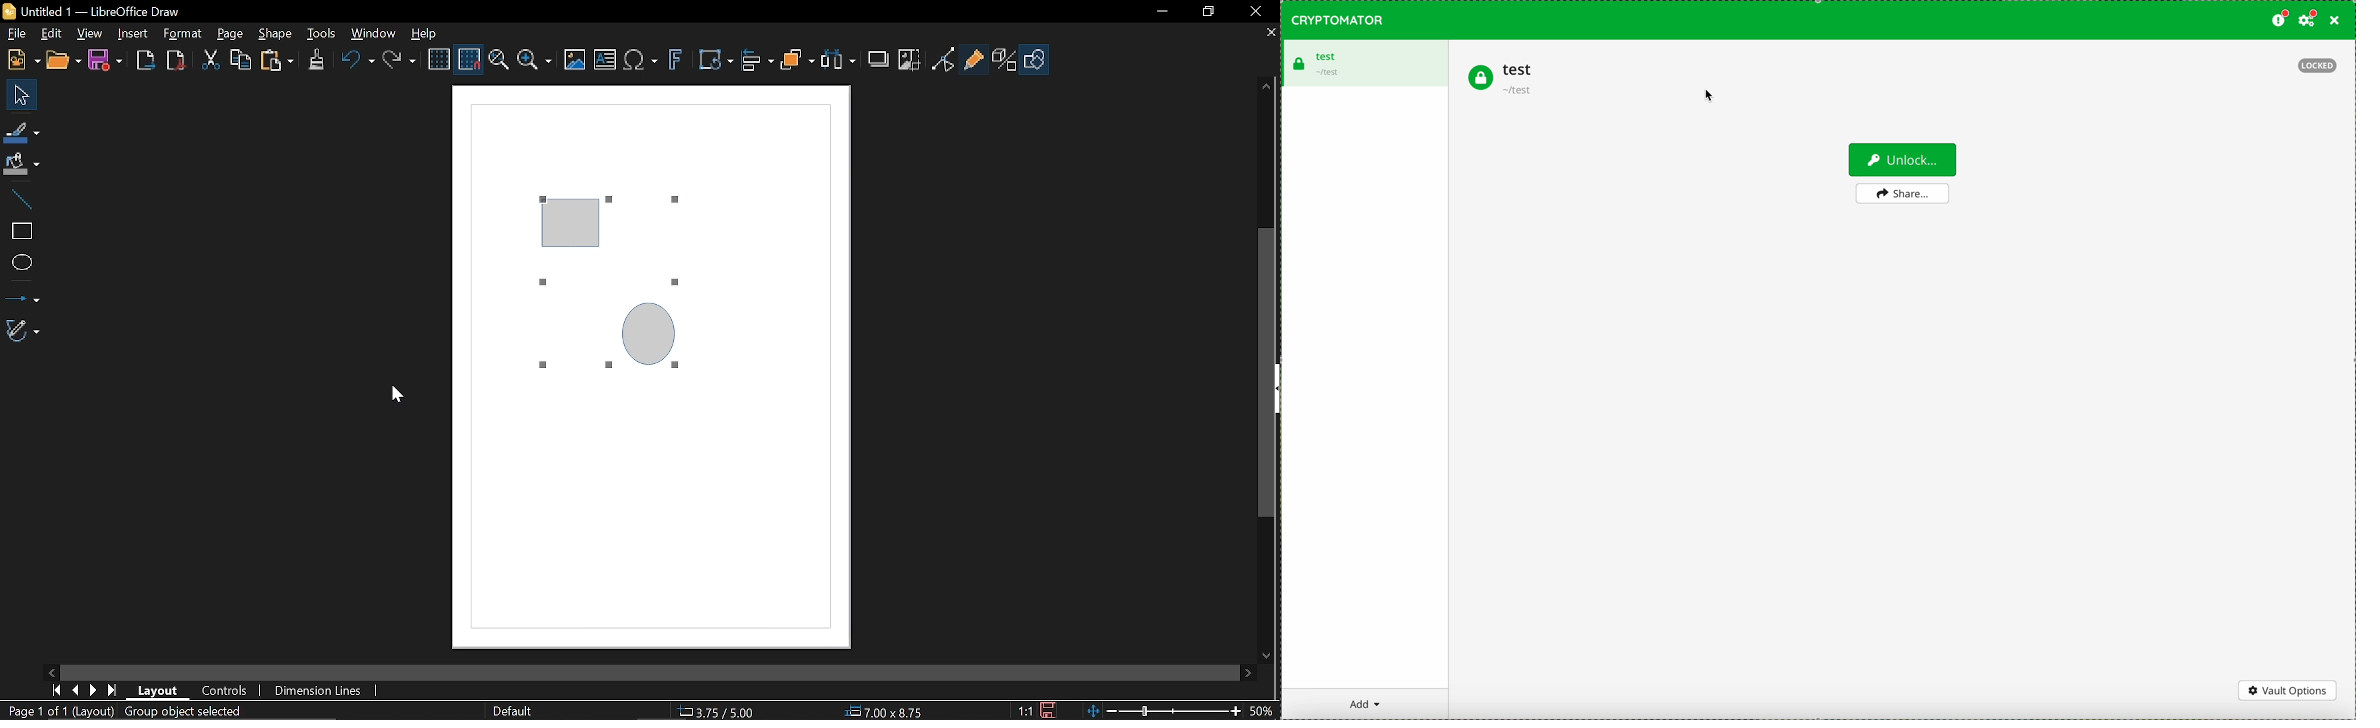 The height and width of the screenshot is (728, 2380). What do you see at coordinates (19, 262) in the screenshot?
I see `Ellipse` at bounding box center [19, 262].